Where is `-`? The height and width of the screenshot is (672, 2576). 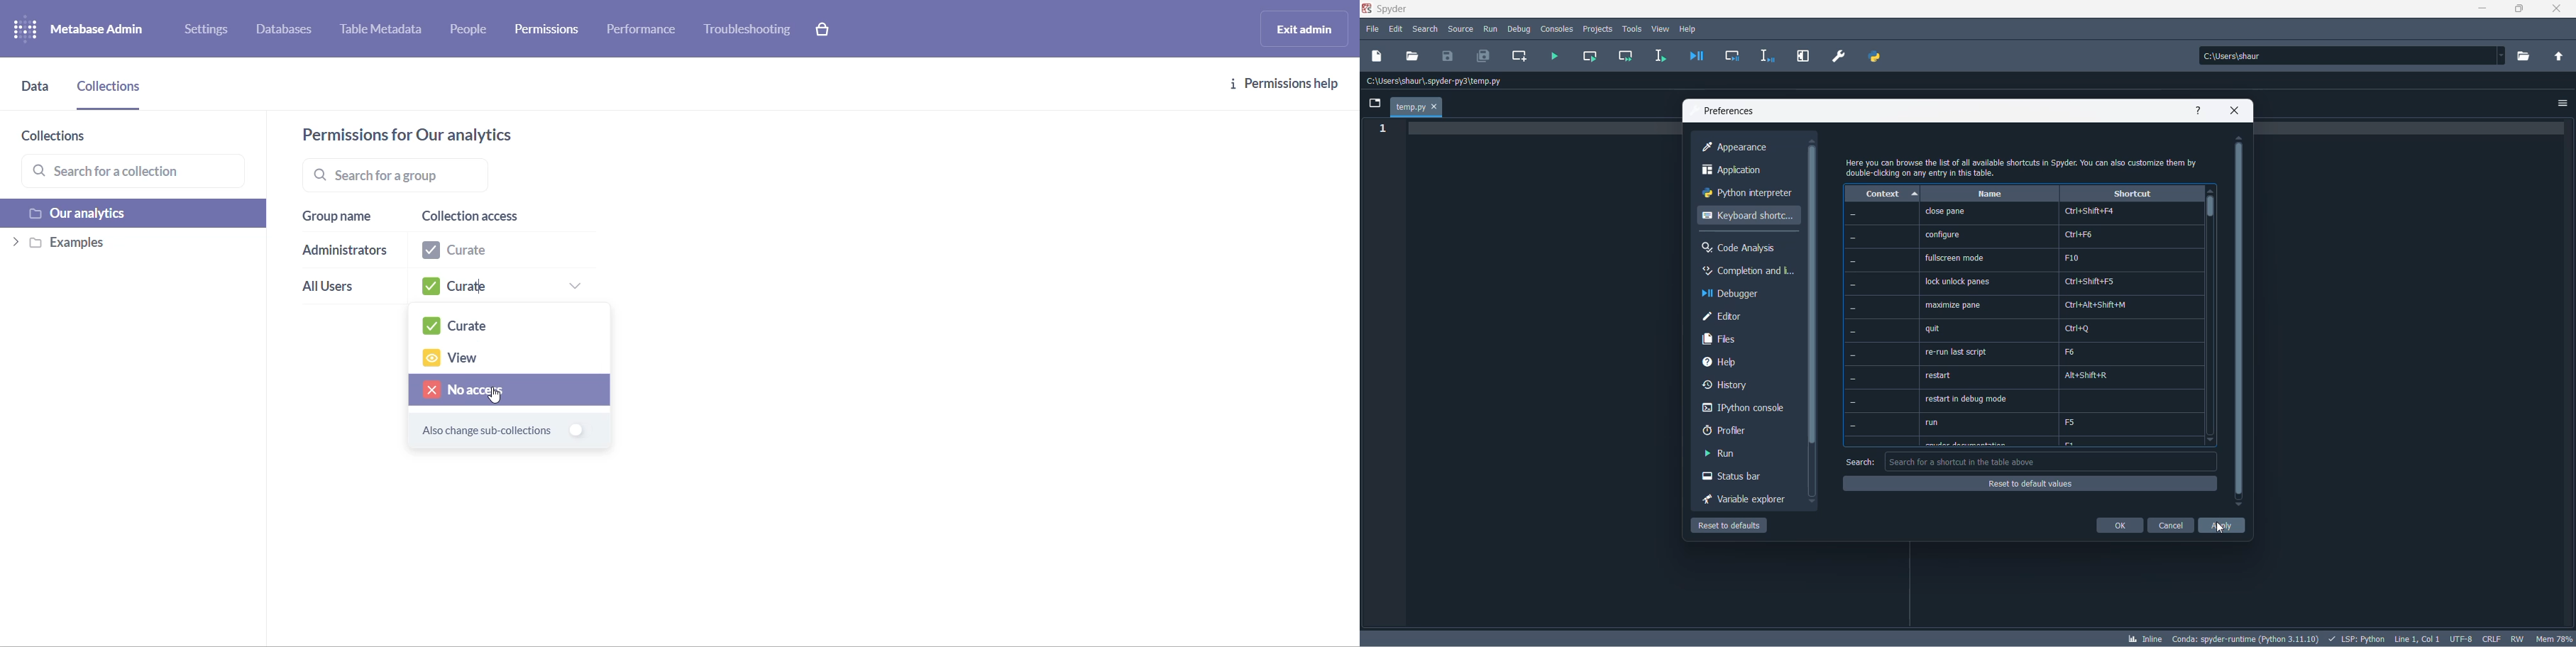 - is located at coordinates (1853, 330).